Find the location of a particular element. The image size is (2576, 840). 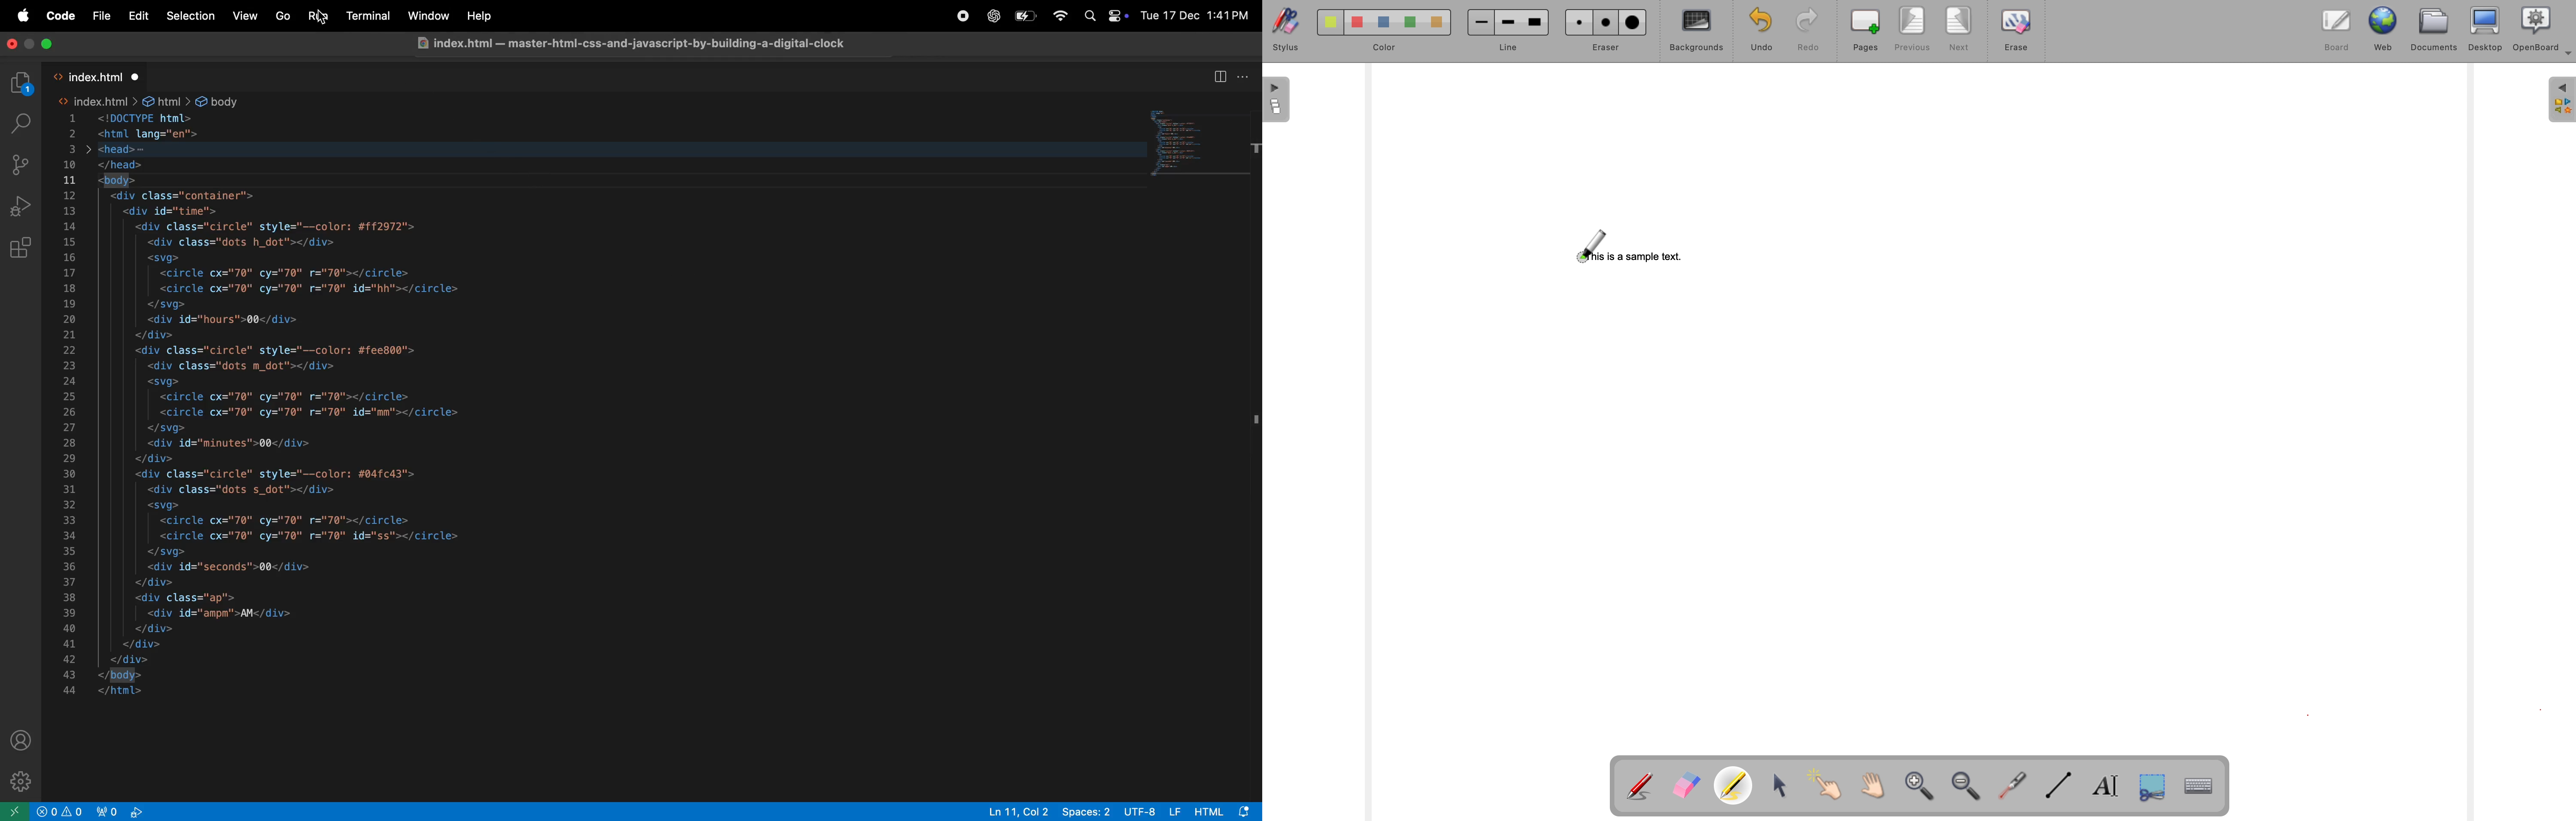

previous is located at coordinates (1912, 29).